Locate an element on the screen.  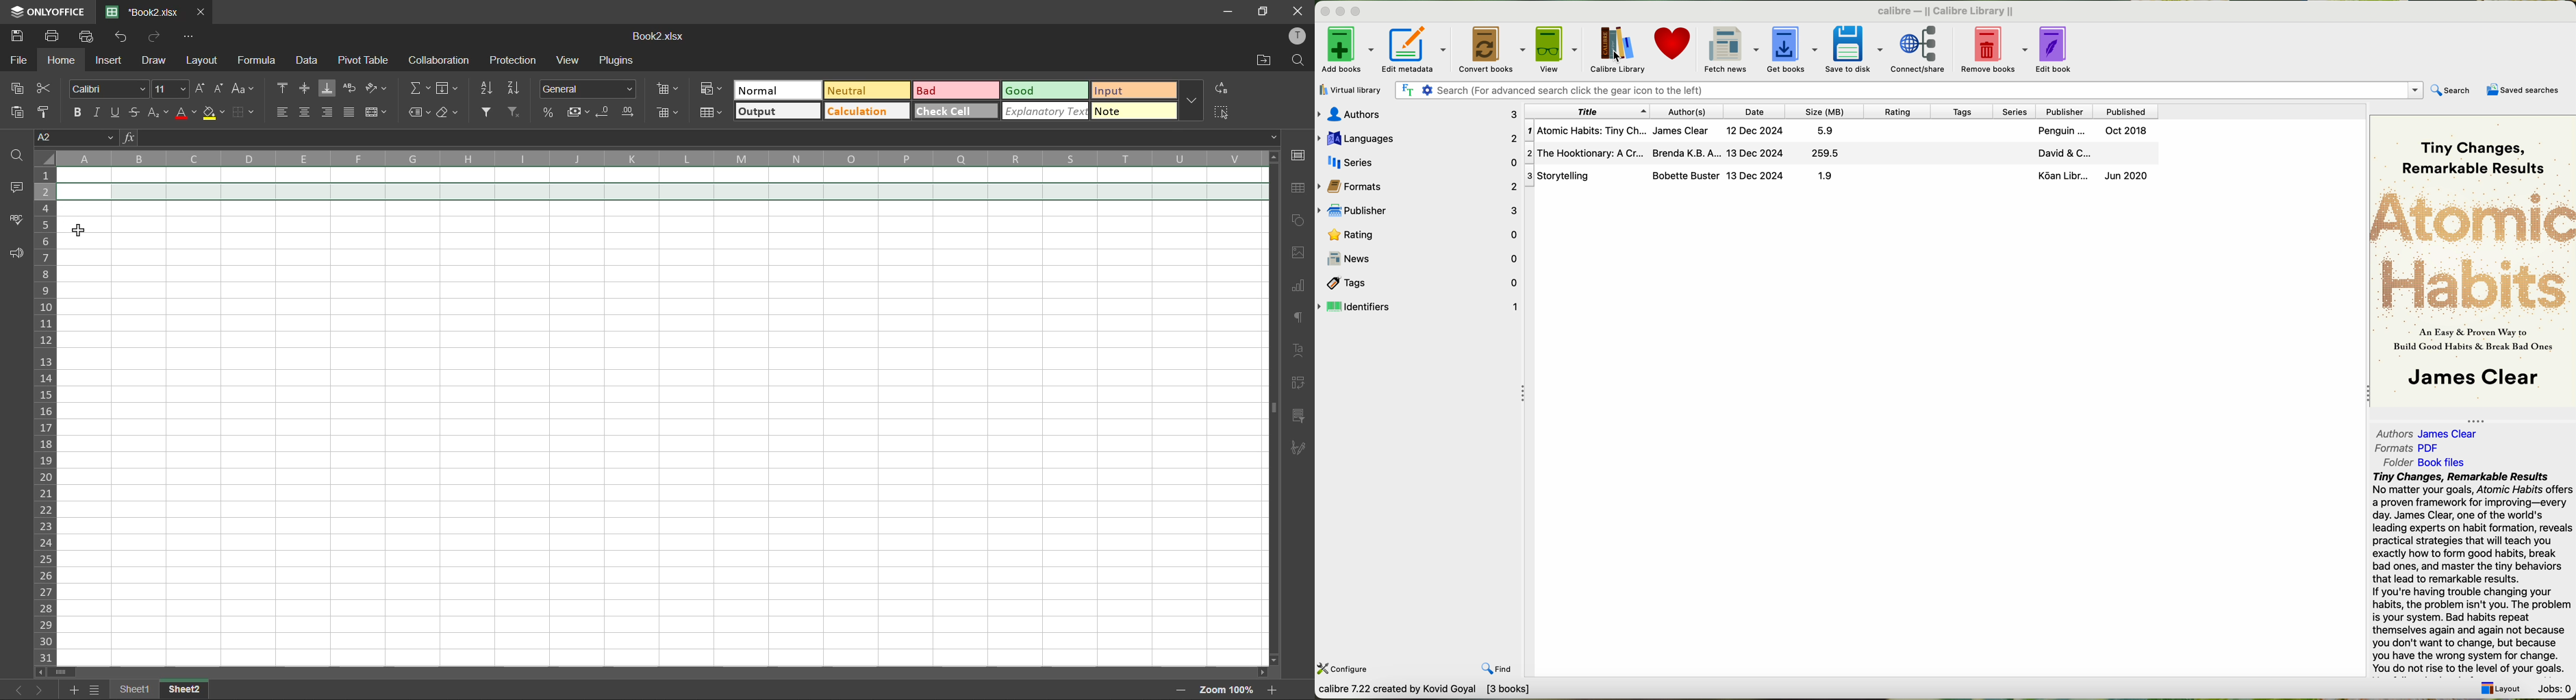
minimize is located at coordinates (1228, 12).